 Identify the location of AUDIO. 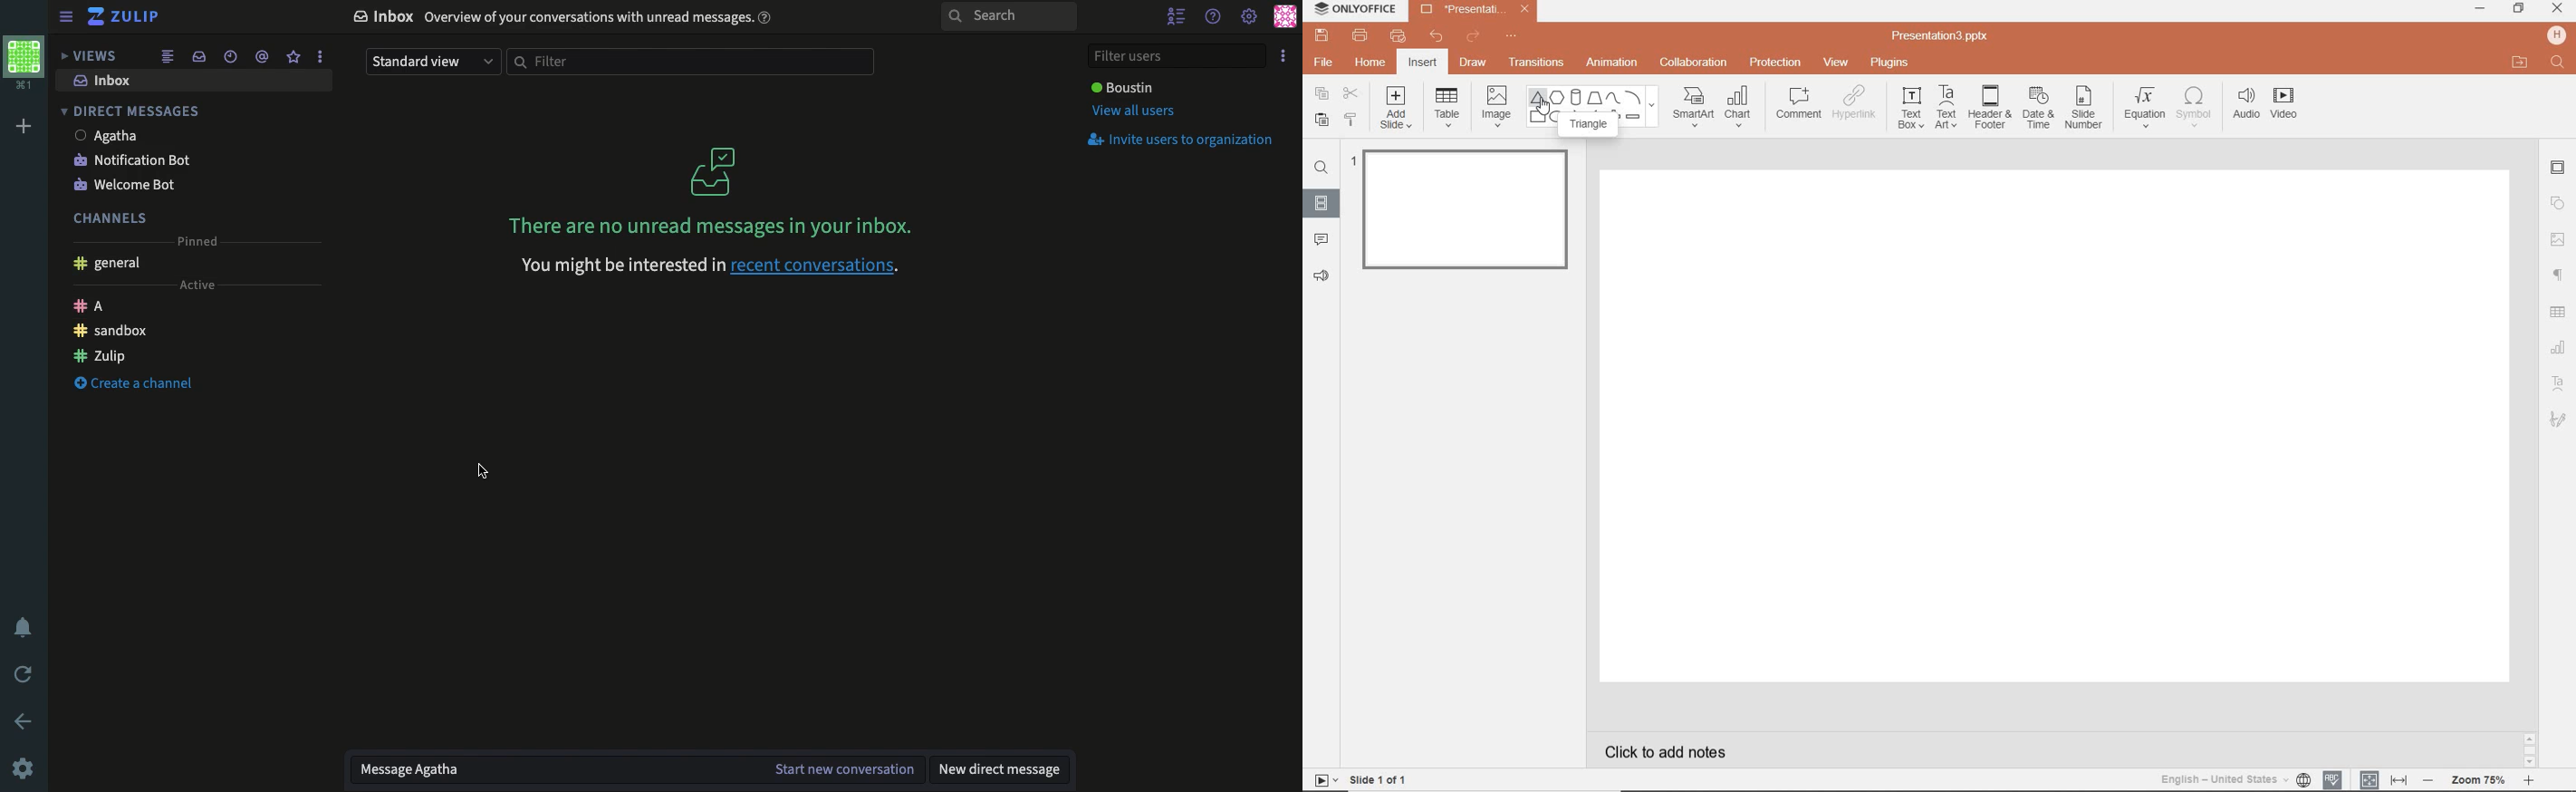
(2243, 105).